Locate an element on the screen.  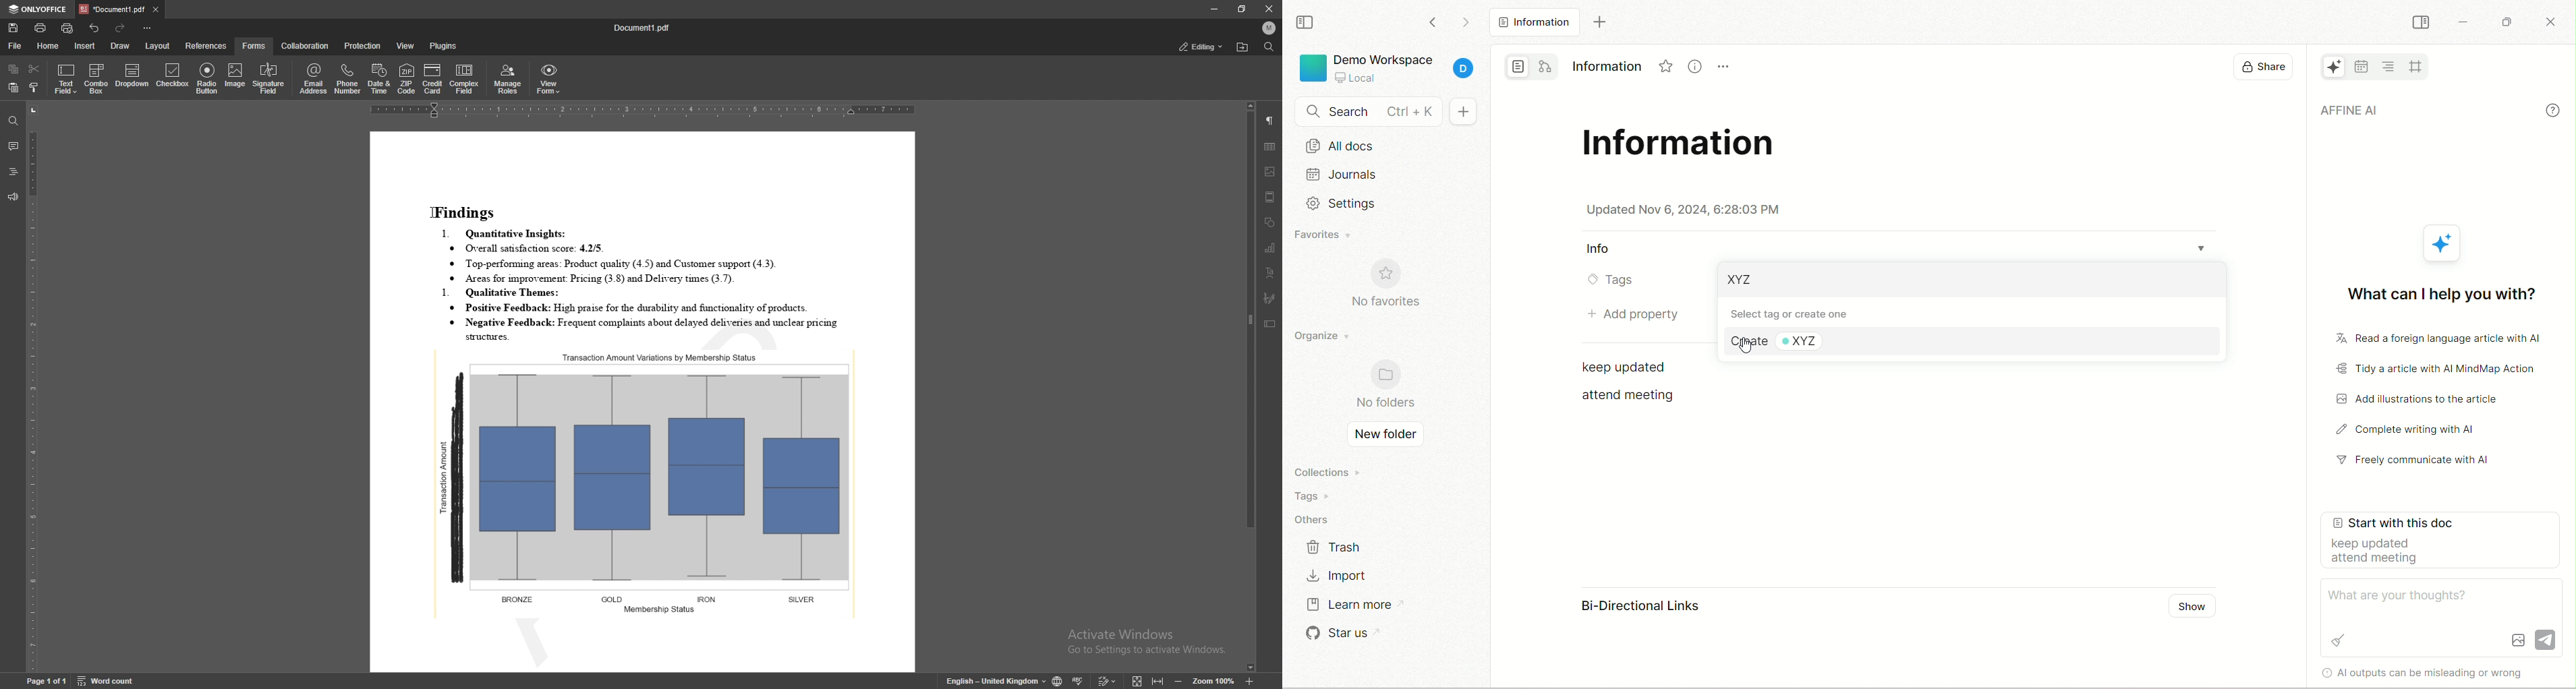
go forward is located at coordinates (1462, 23).